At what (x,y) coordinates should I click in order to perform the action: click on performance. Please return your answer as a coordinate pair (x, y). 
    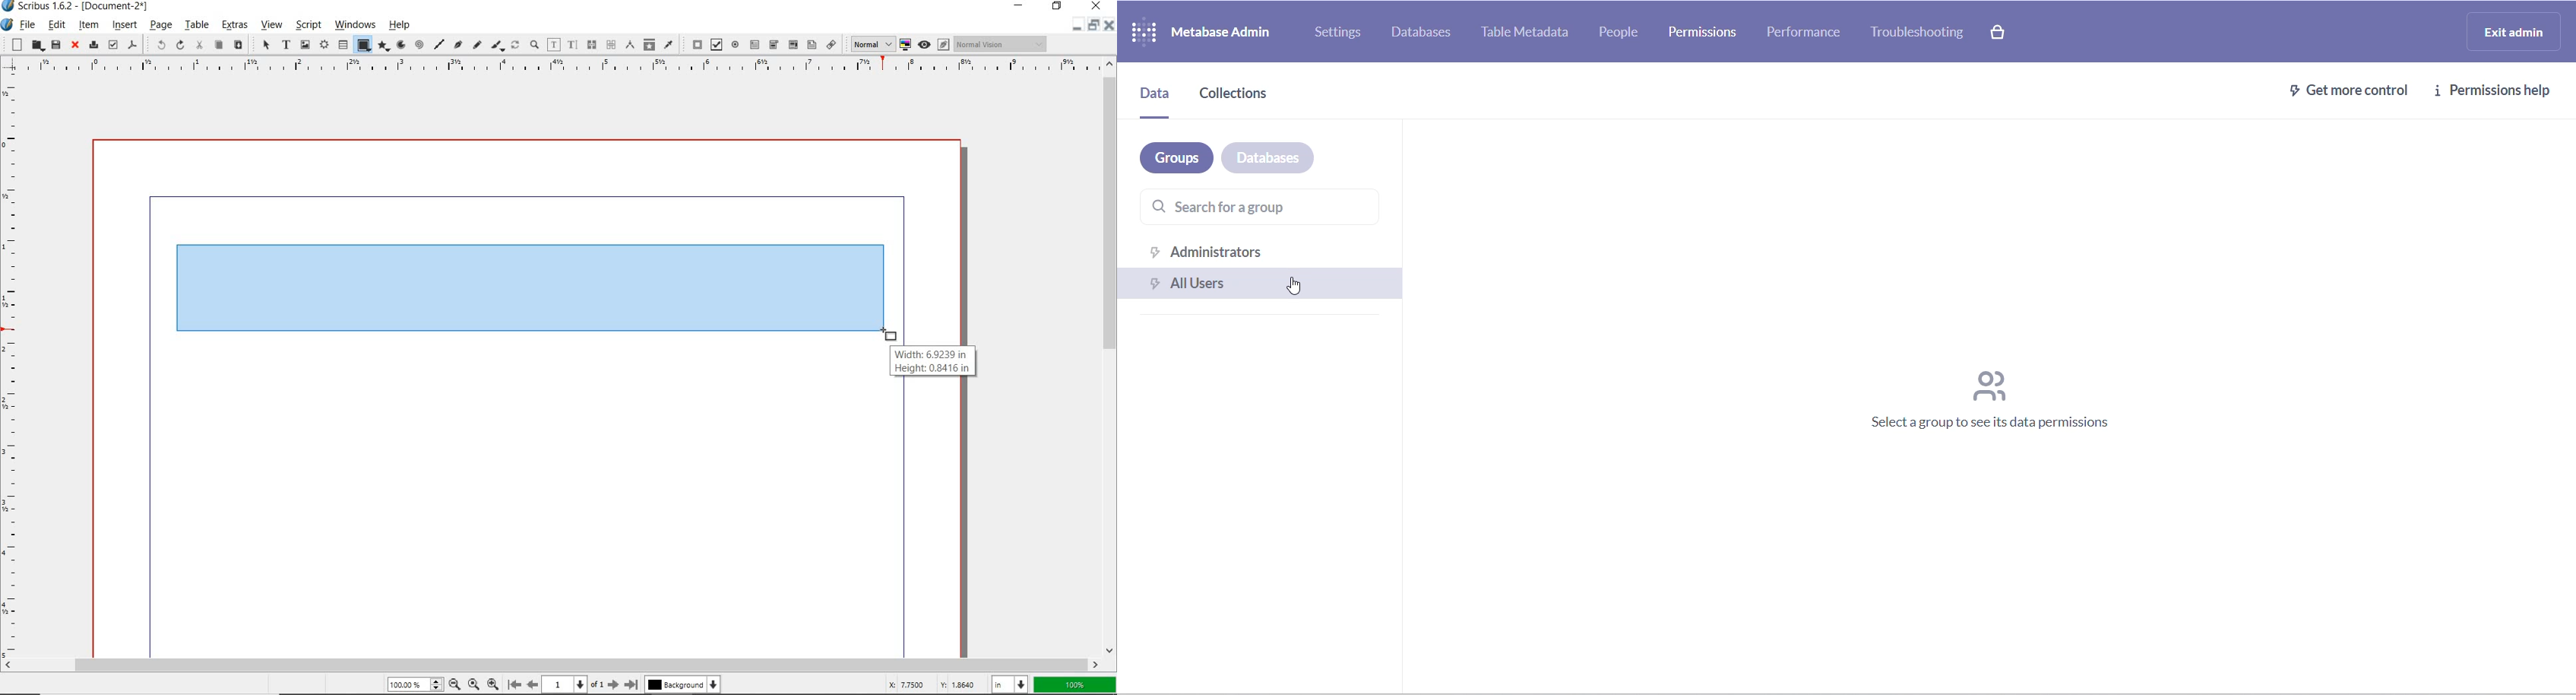
    Looking at the image, I should click on (1805, 30).